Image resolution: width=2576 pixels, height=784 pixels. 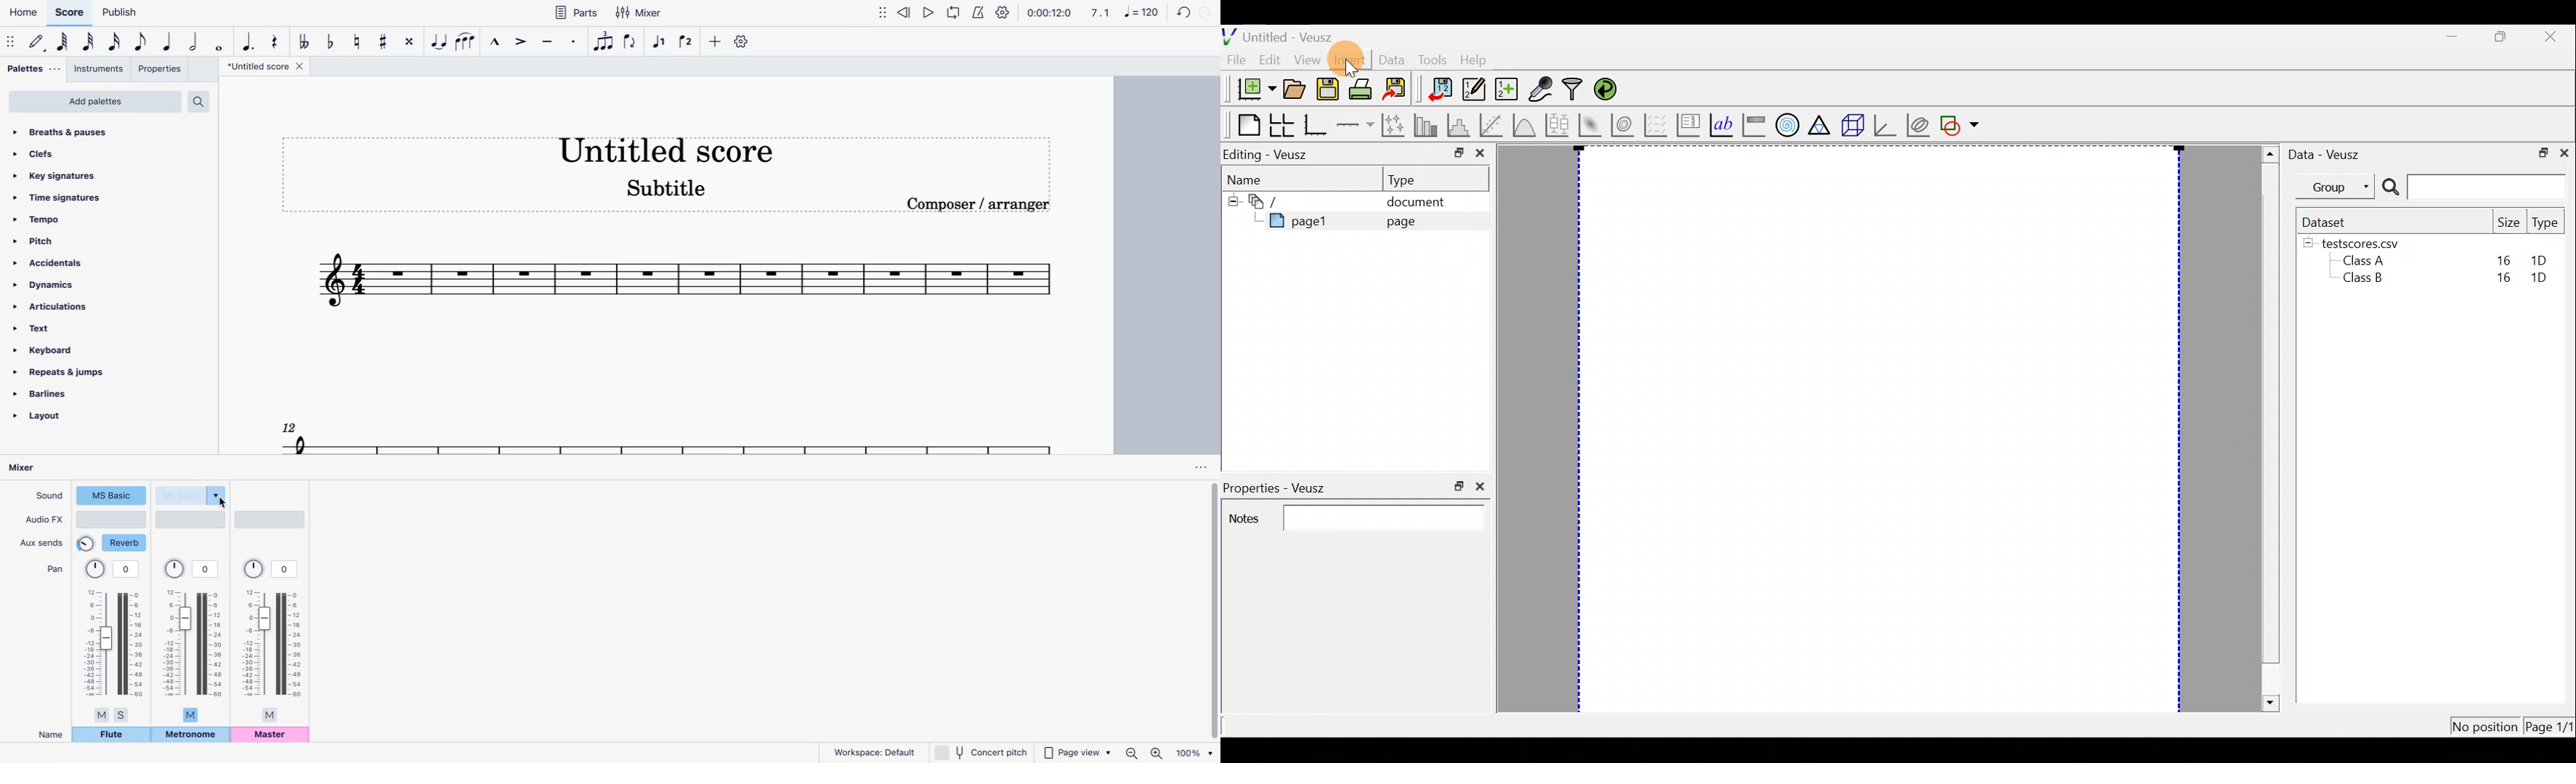 I want to click on Edit, so click(x=1273, y=60).